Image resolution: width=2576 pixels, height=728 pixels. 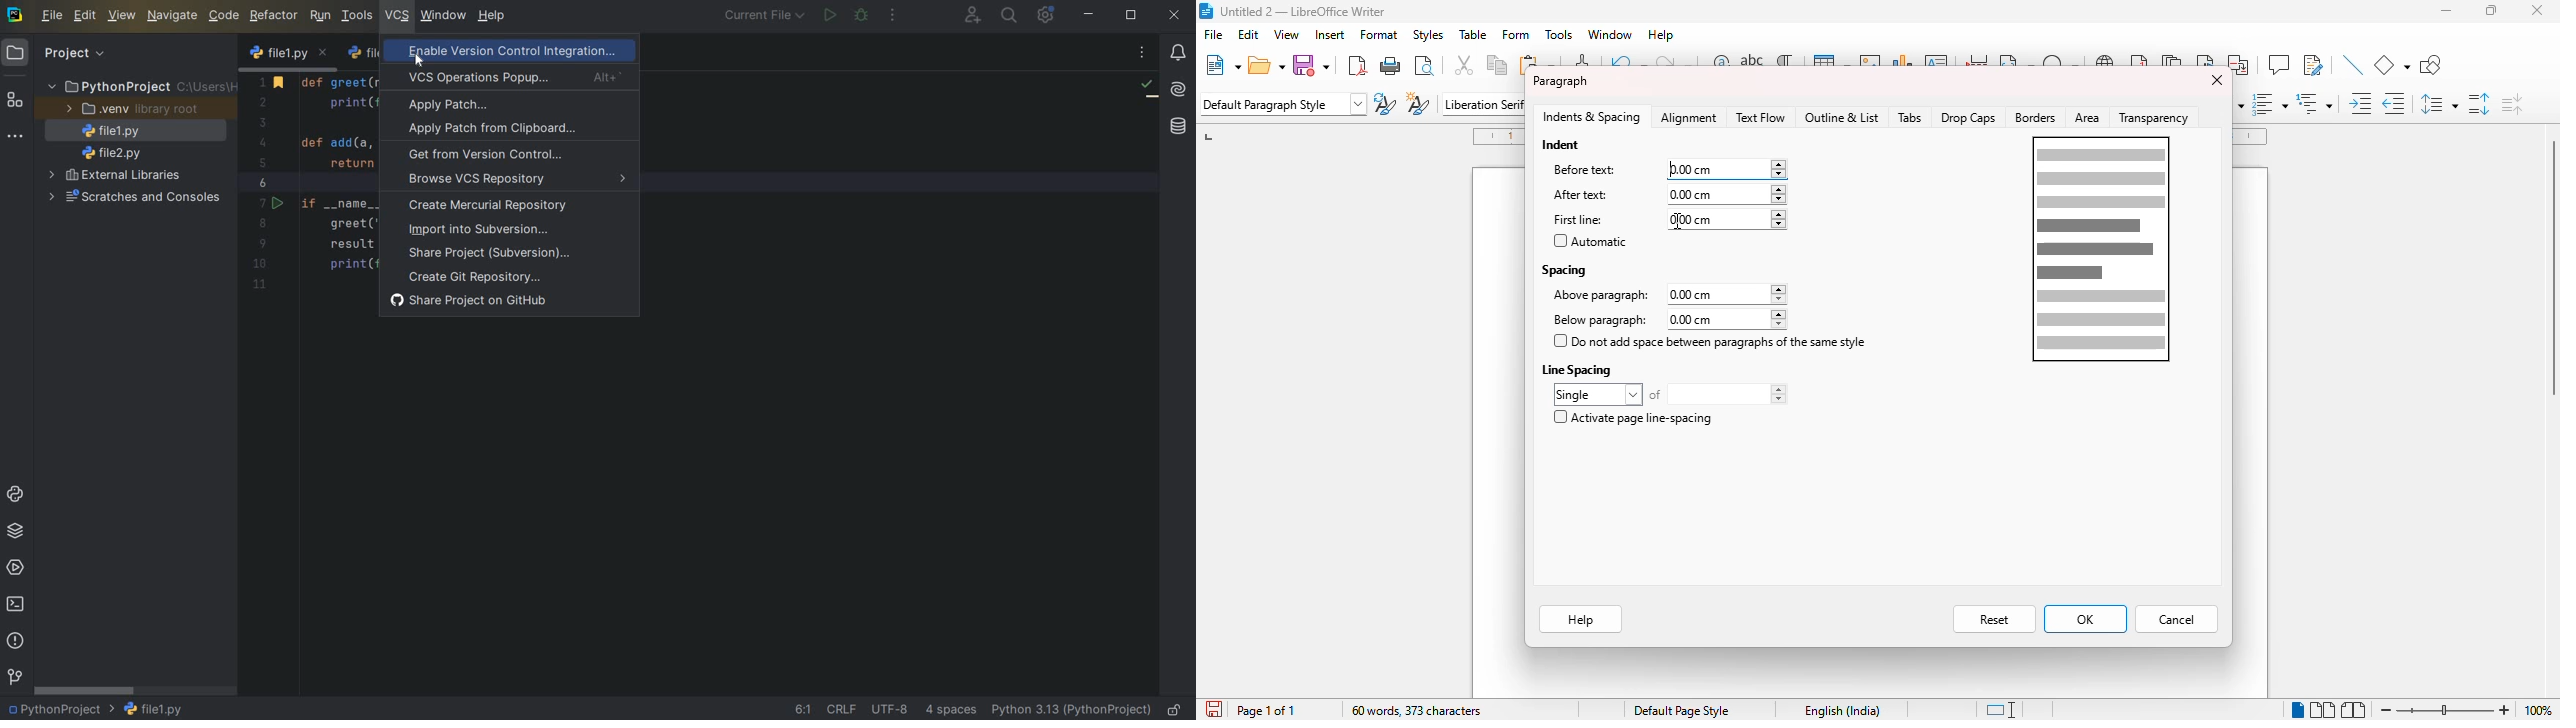 What do you see at coordinates (338, 178) in the screenshot?
I see `code` at bounding box center [338, 178].